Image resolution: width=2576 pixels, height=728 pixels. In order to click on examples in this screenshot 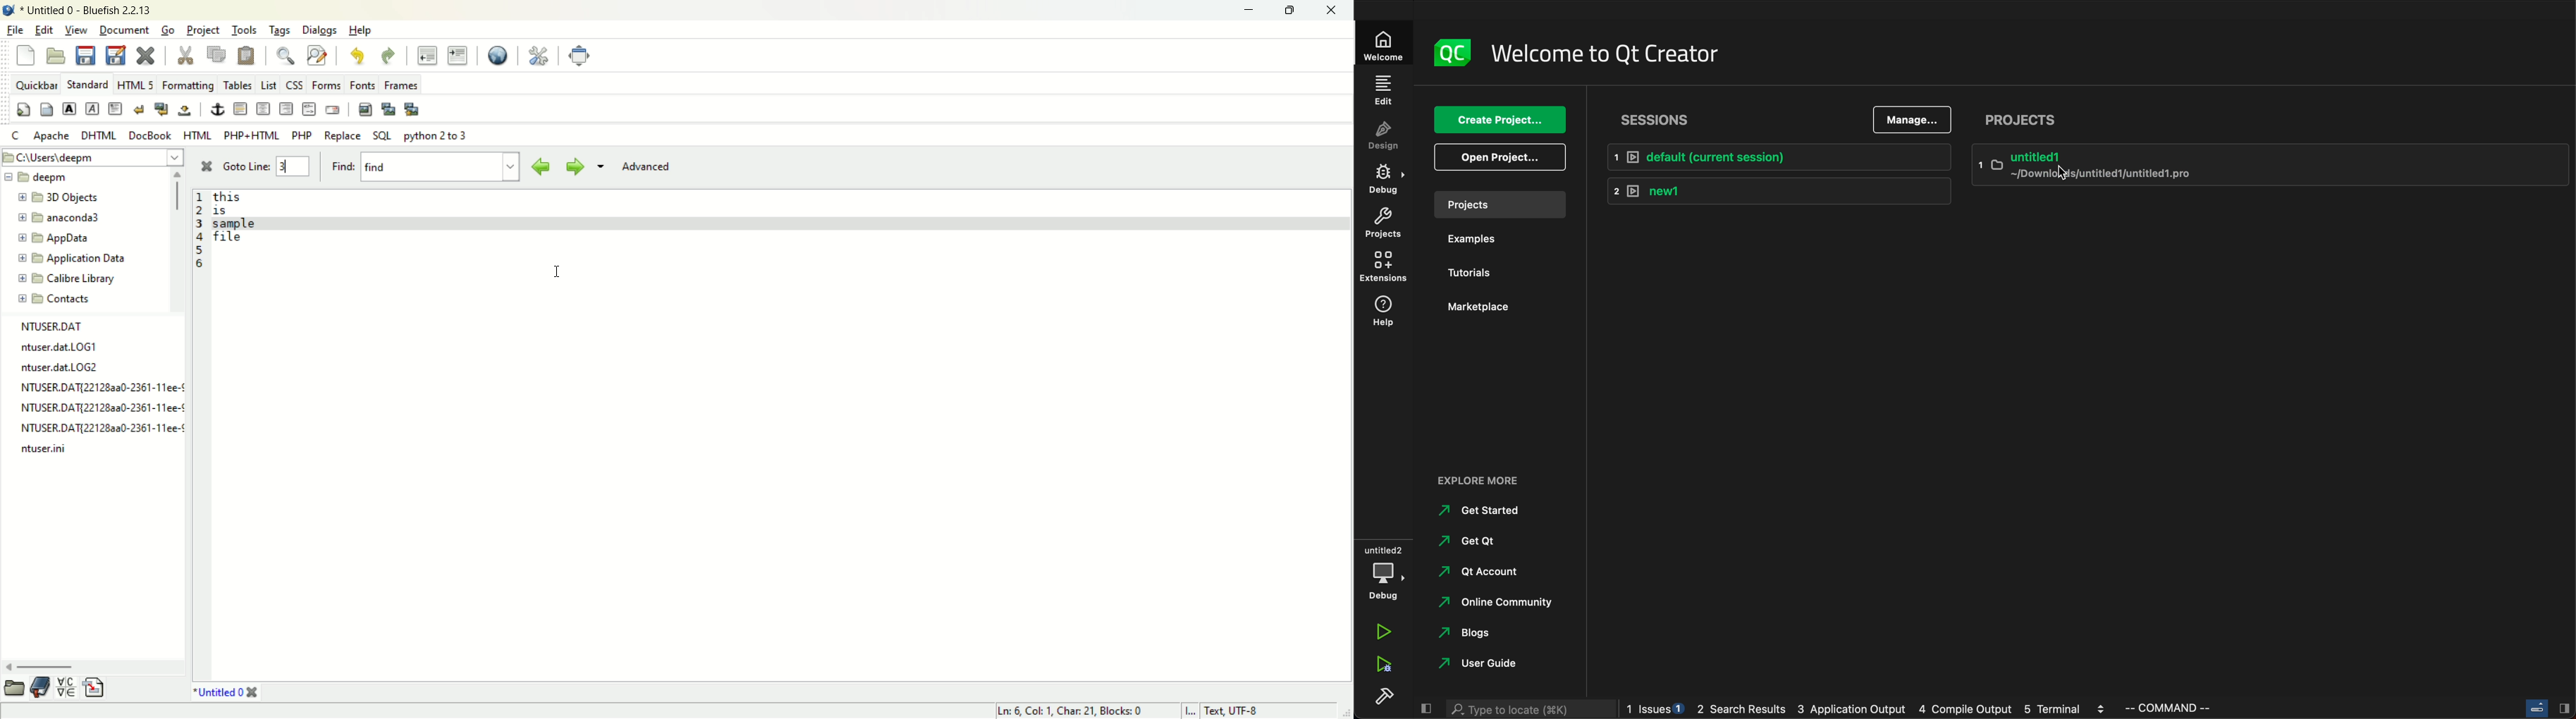, I will do `click(1491, 238)`.